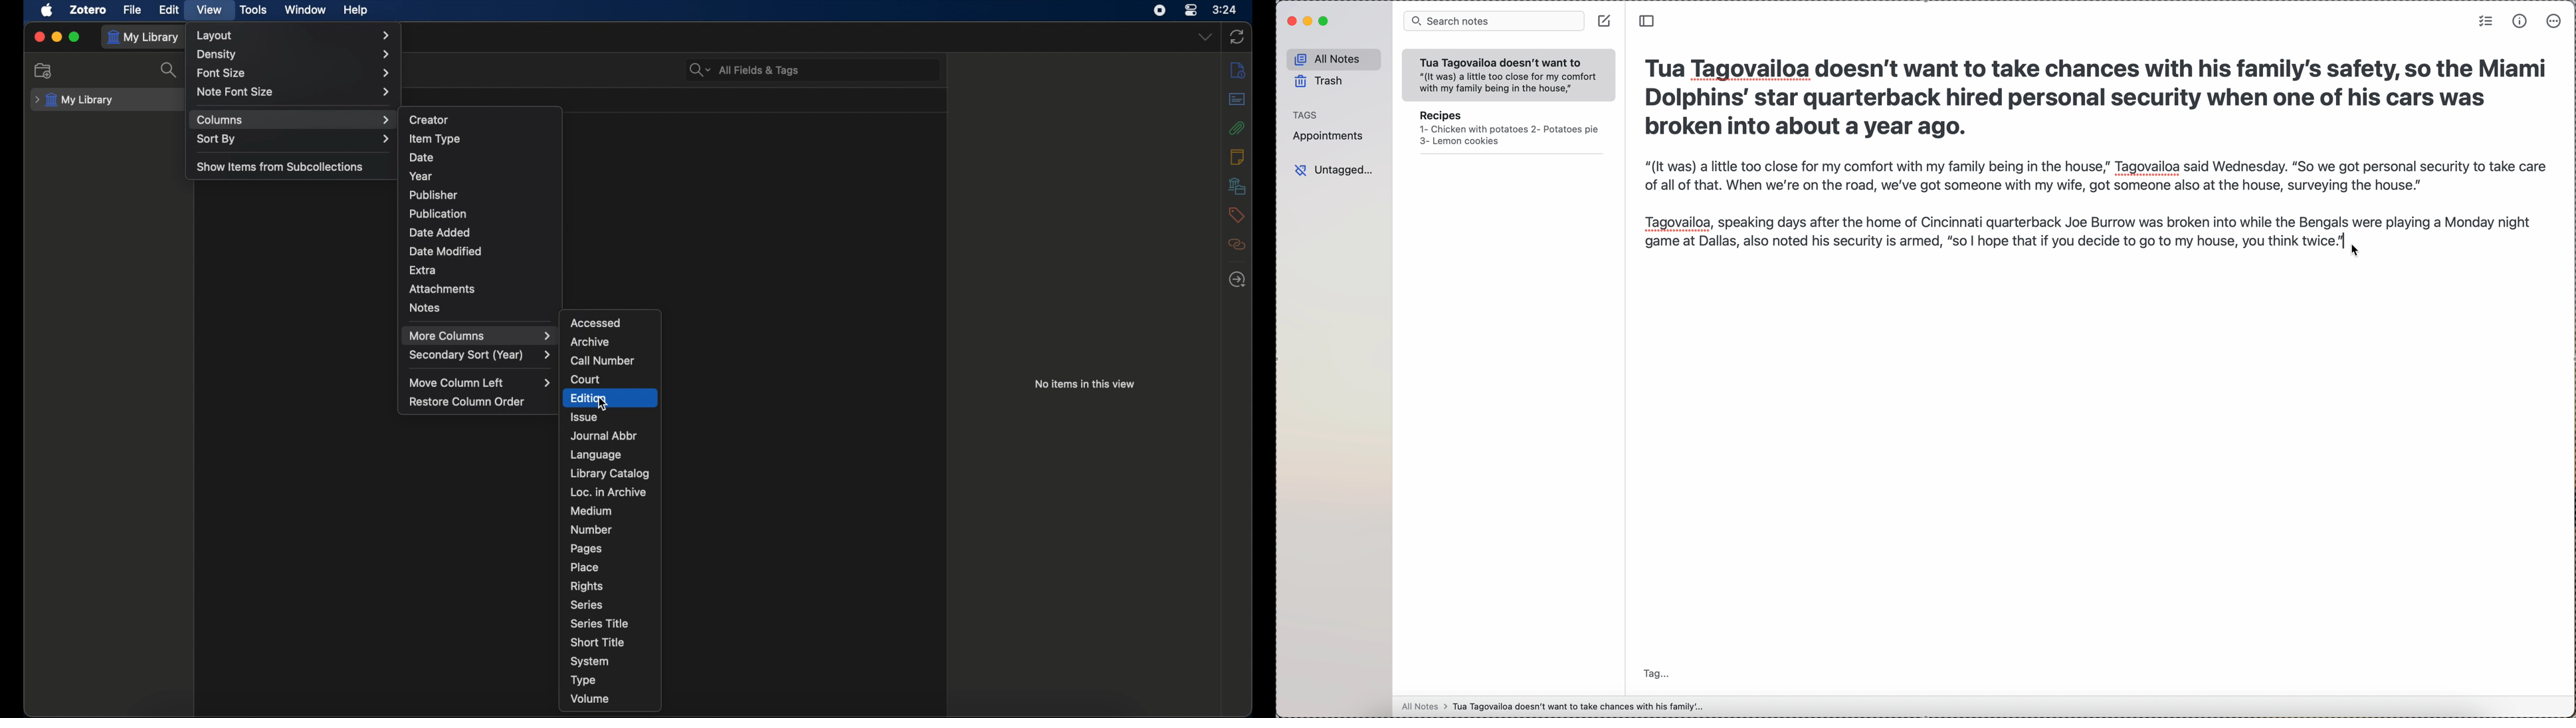 The height and width of the screenshot is (728, 2576). What do you see at coordinates (482, 357) in the screenshot?
I see `secondary sort` at bounding box center [482, 357].